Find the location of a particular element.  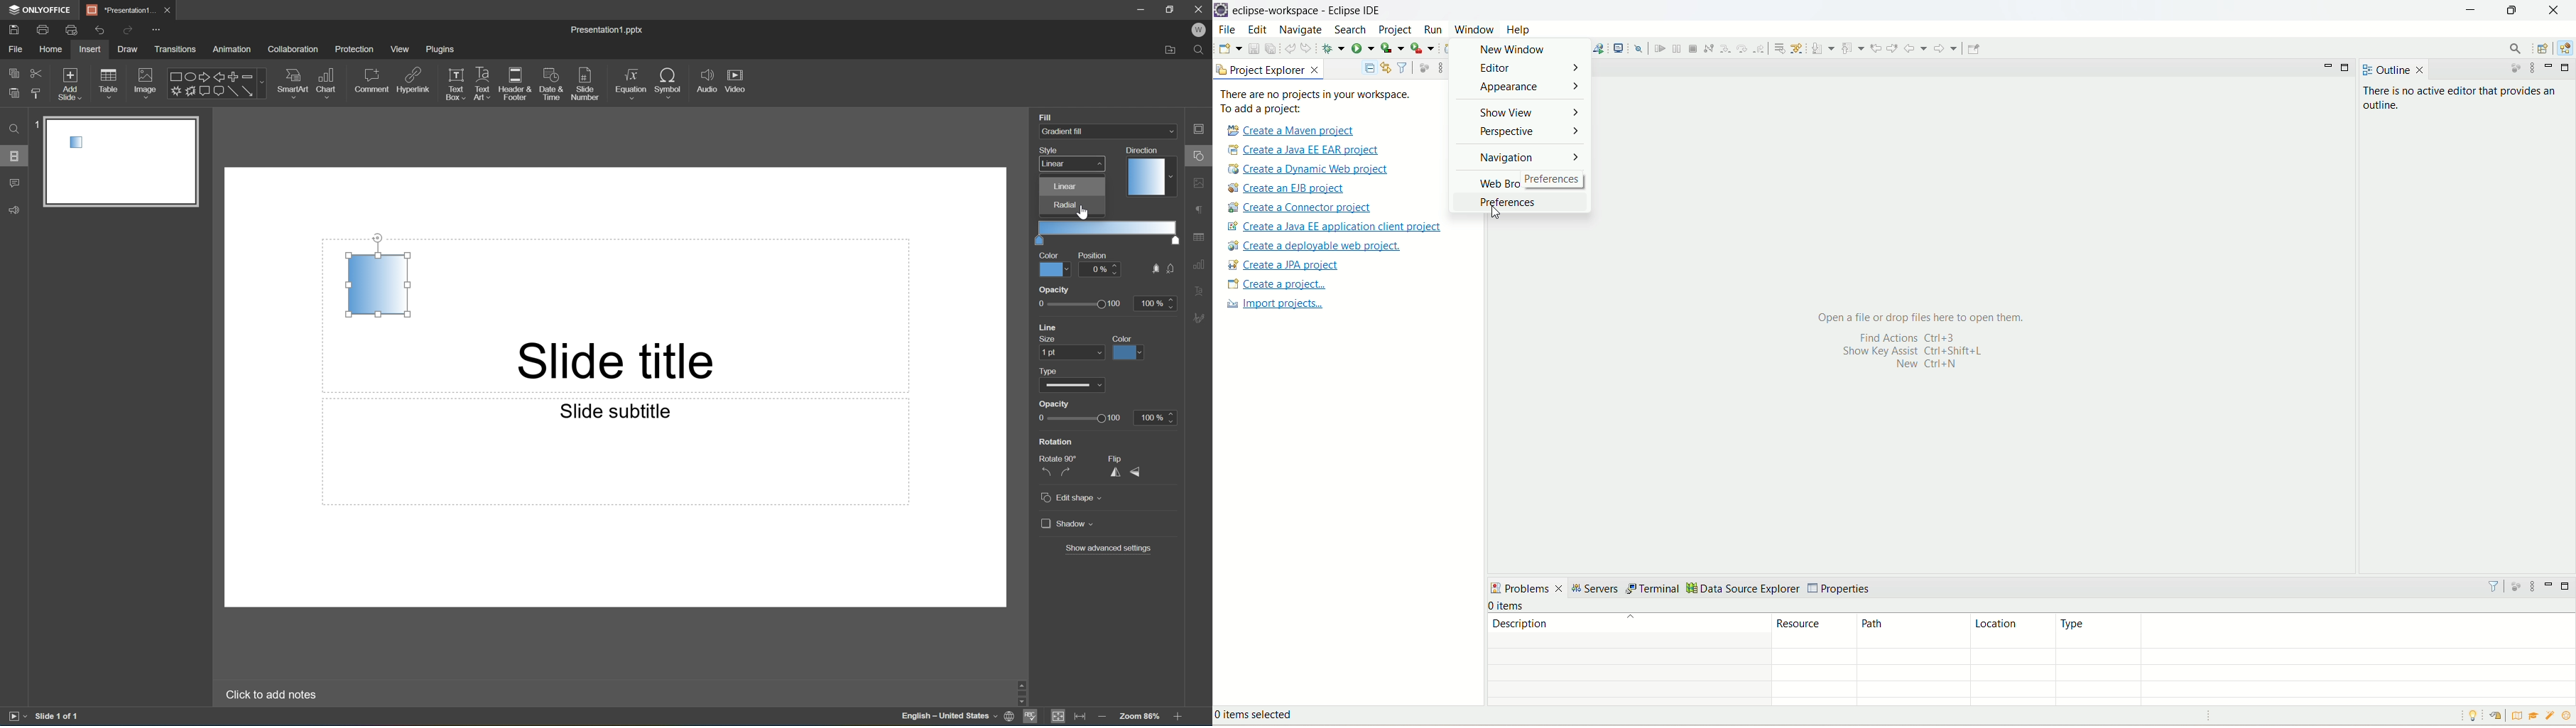

Spell checking is located at coordinates (1031, 717).